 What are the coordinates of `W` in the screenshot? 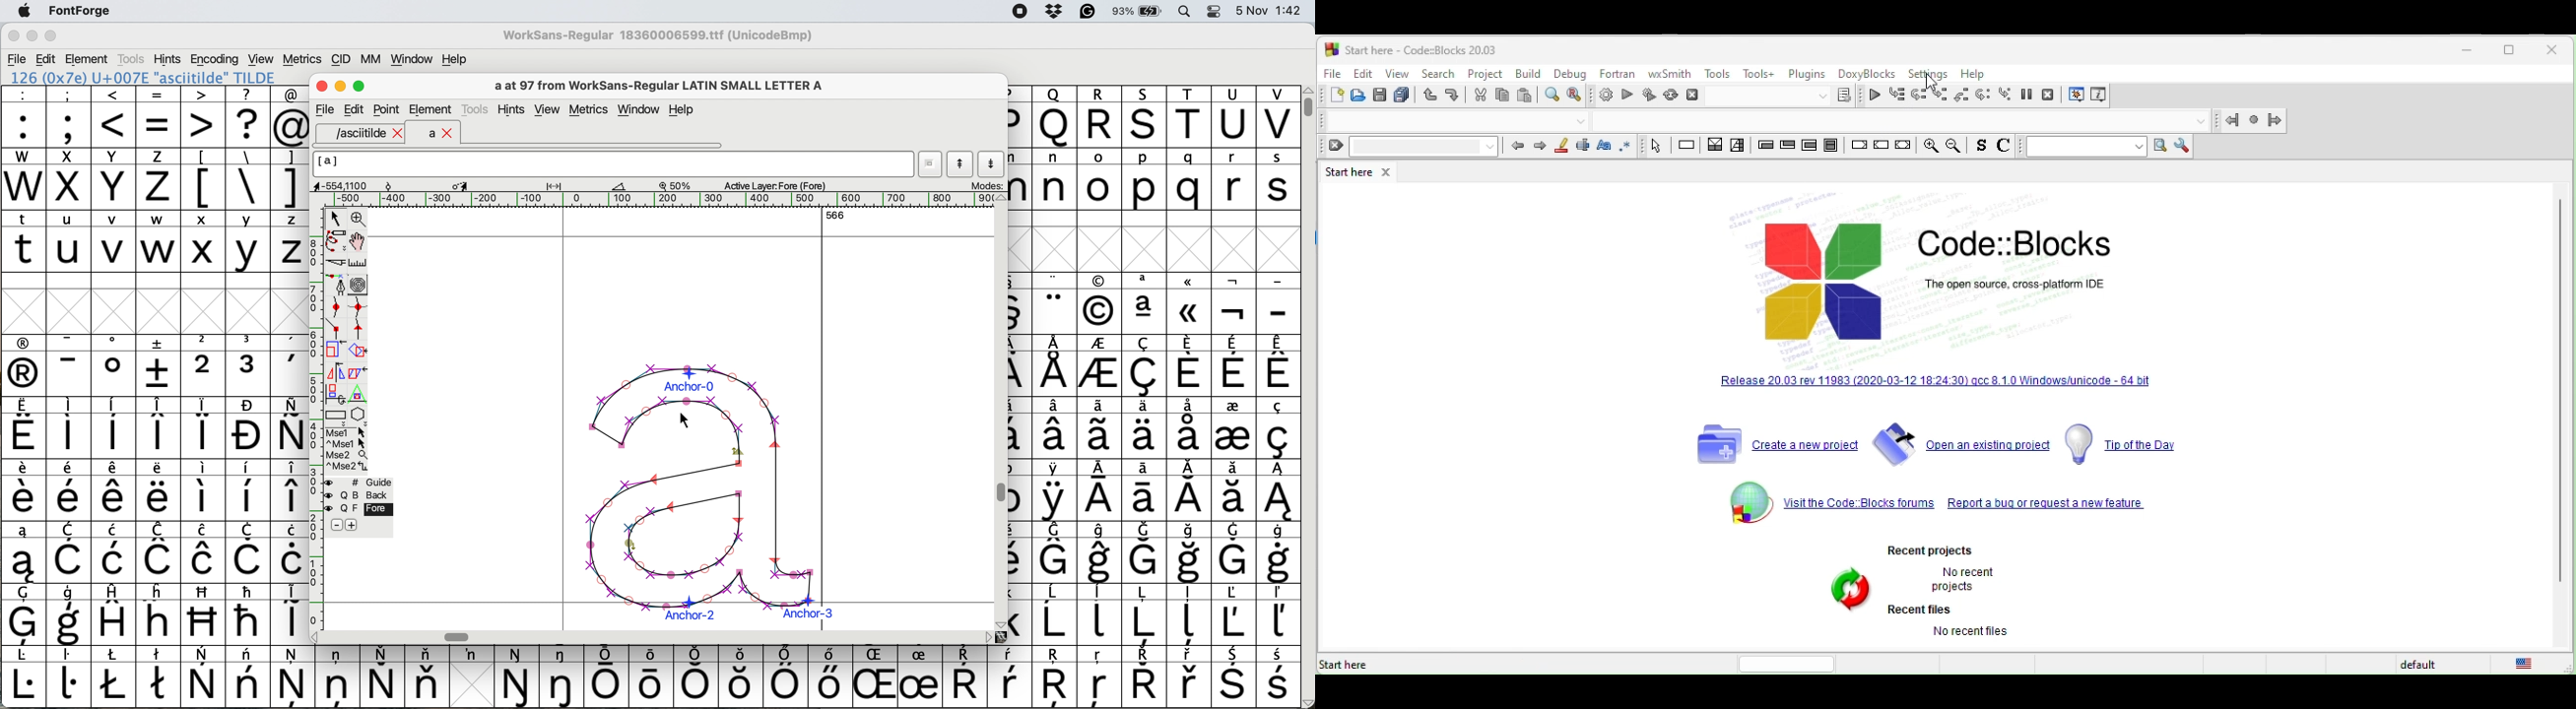 It's located at (25, 179).